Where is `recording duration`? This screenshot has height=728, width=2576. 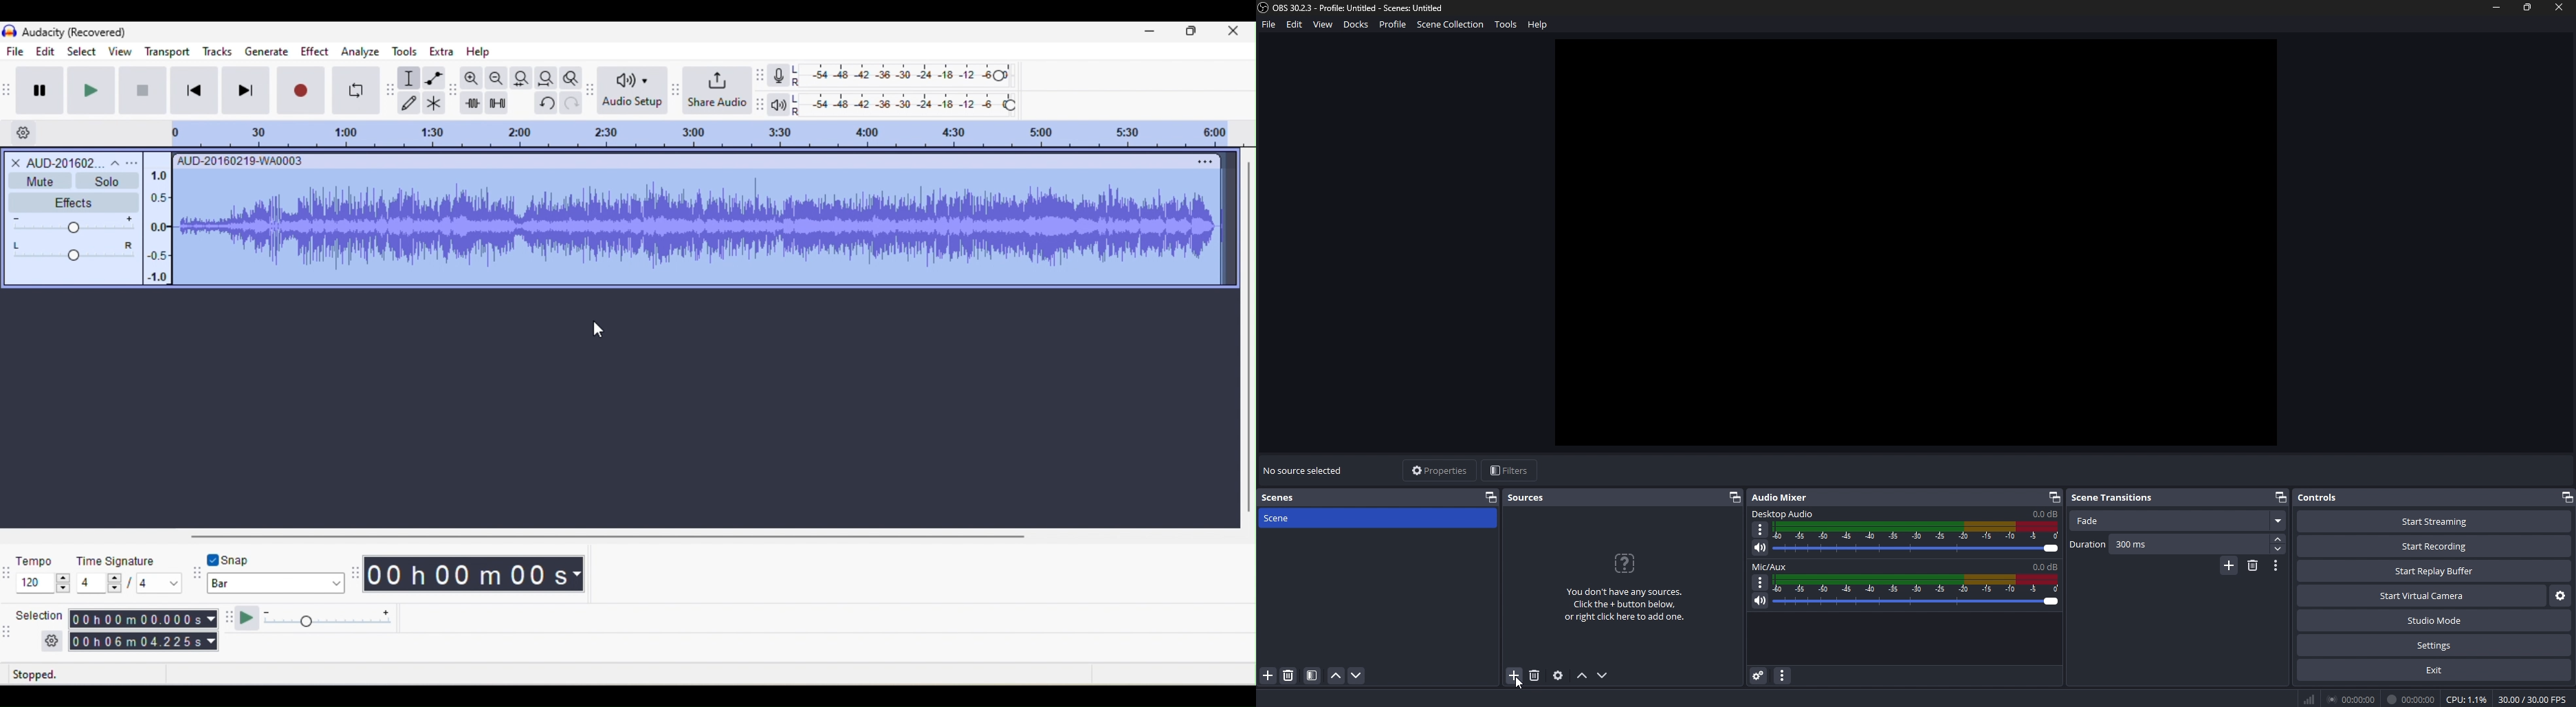
recording duration is located at coordinates (2412, 700).